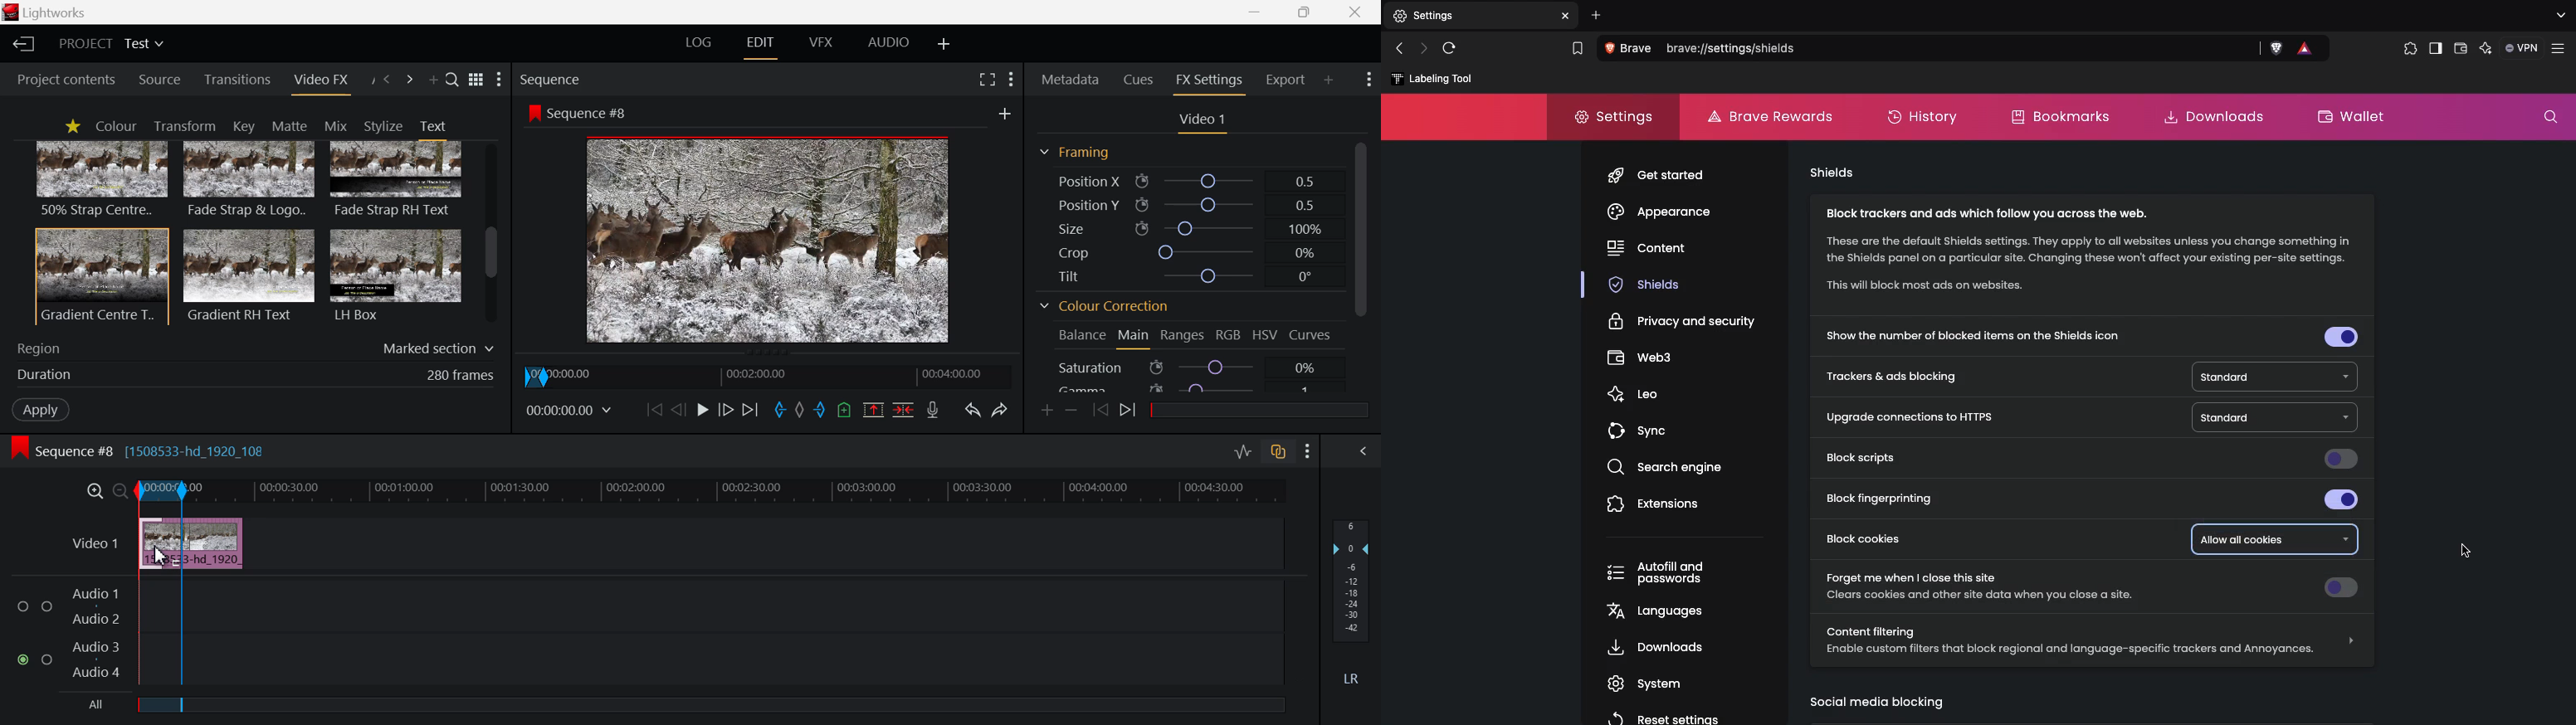 The width and height of the screenshot is (2576, 728). I want to click on EDIT Layout, so click(763, 44).